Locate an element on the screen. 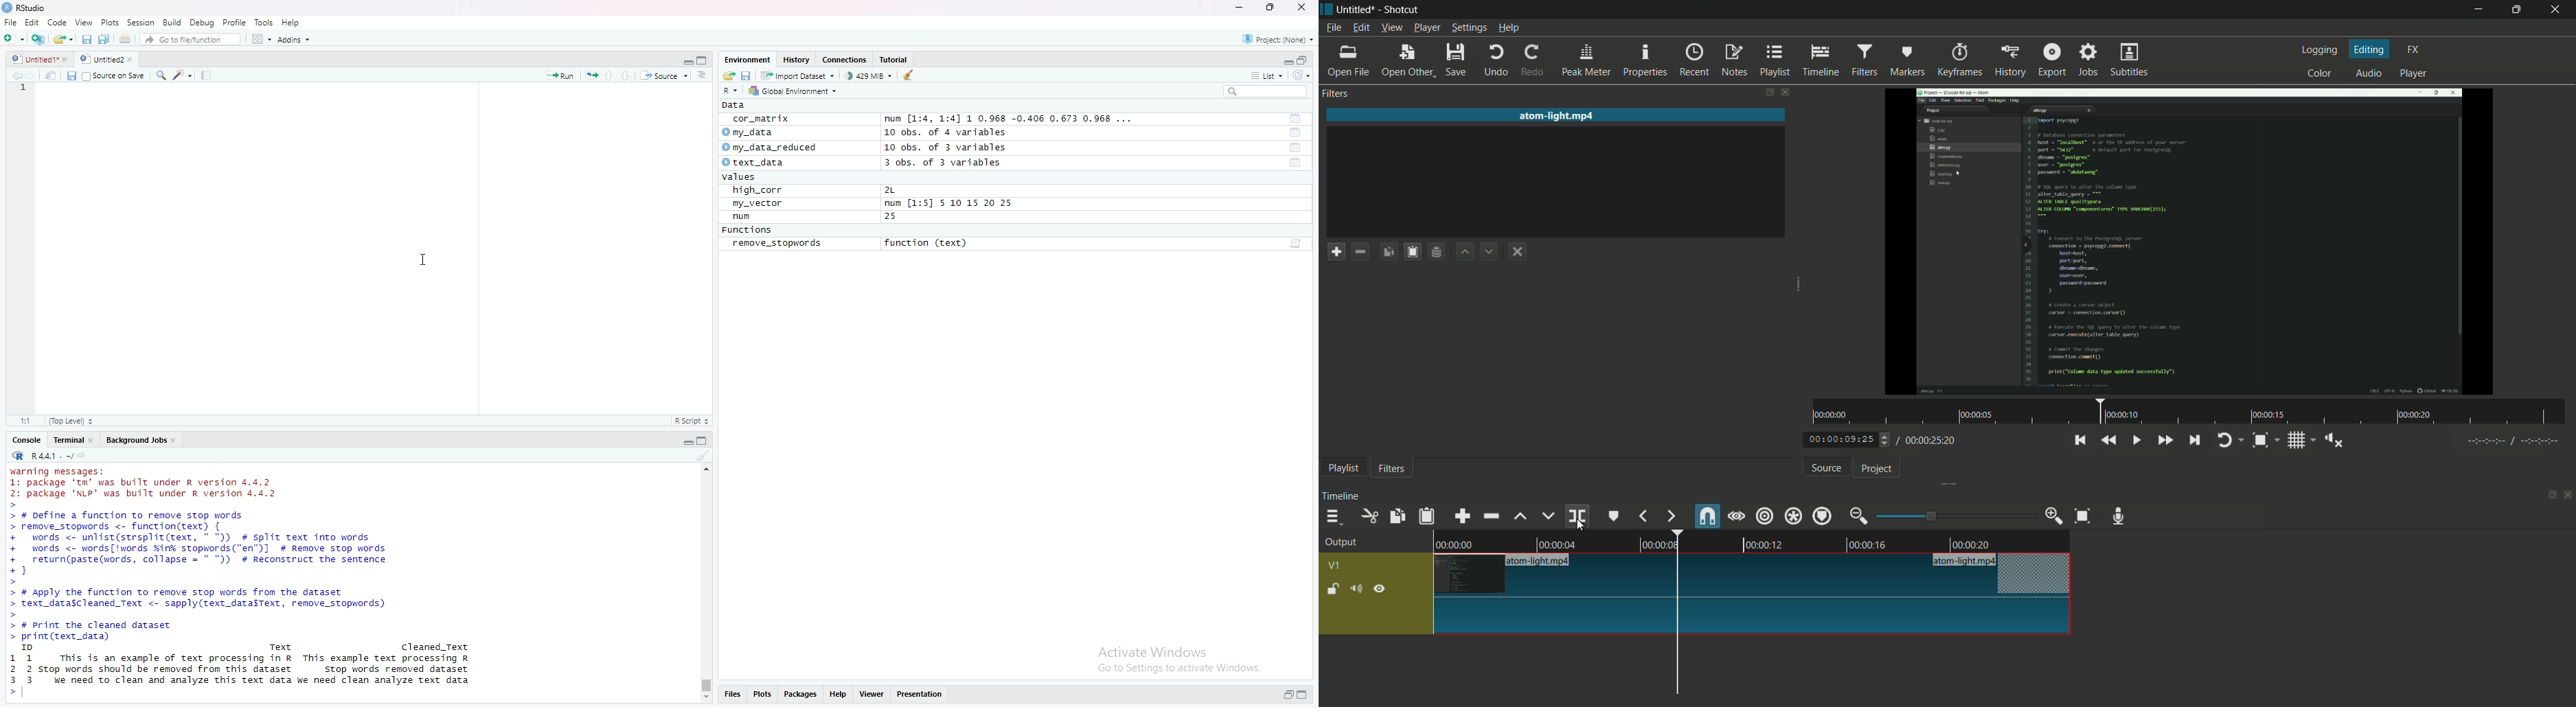  Maximize is located at coordinates (1302, 694).